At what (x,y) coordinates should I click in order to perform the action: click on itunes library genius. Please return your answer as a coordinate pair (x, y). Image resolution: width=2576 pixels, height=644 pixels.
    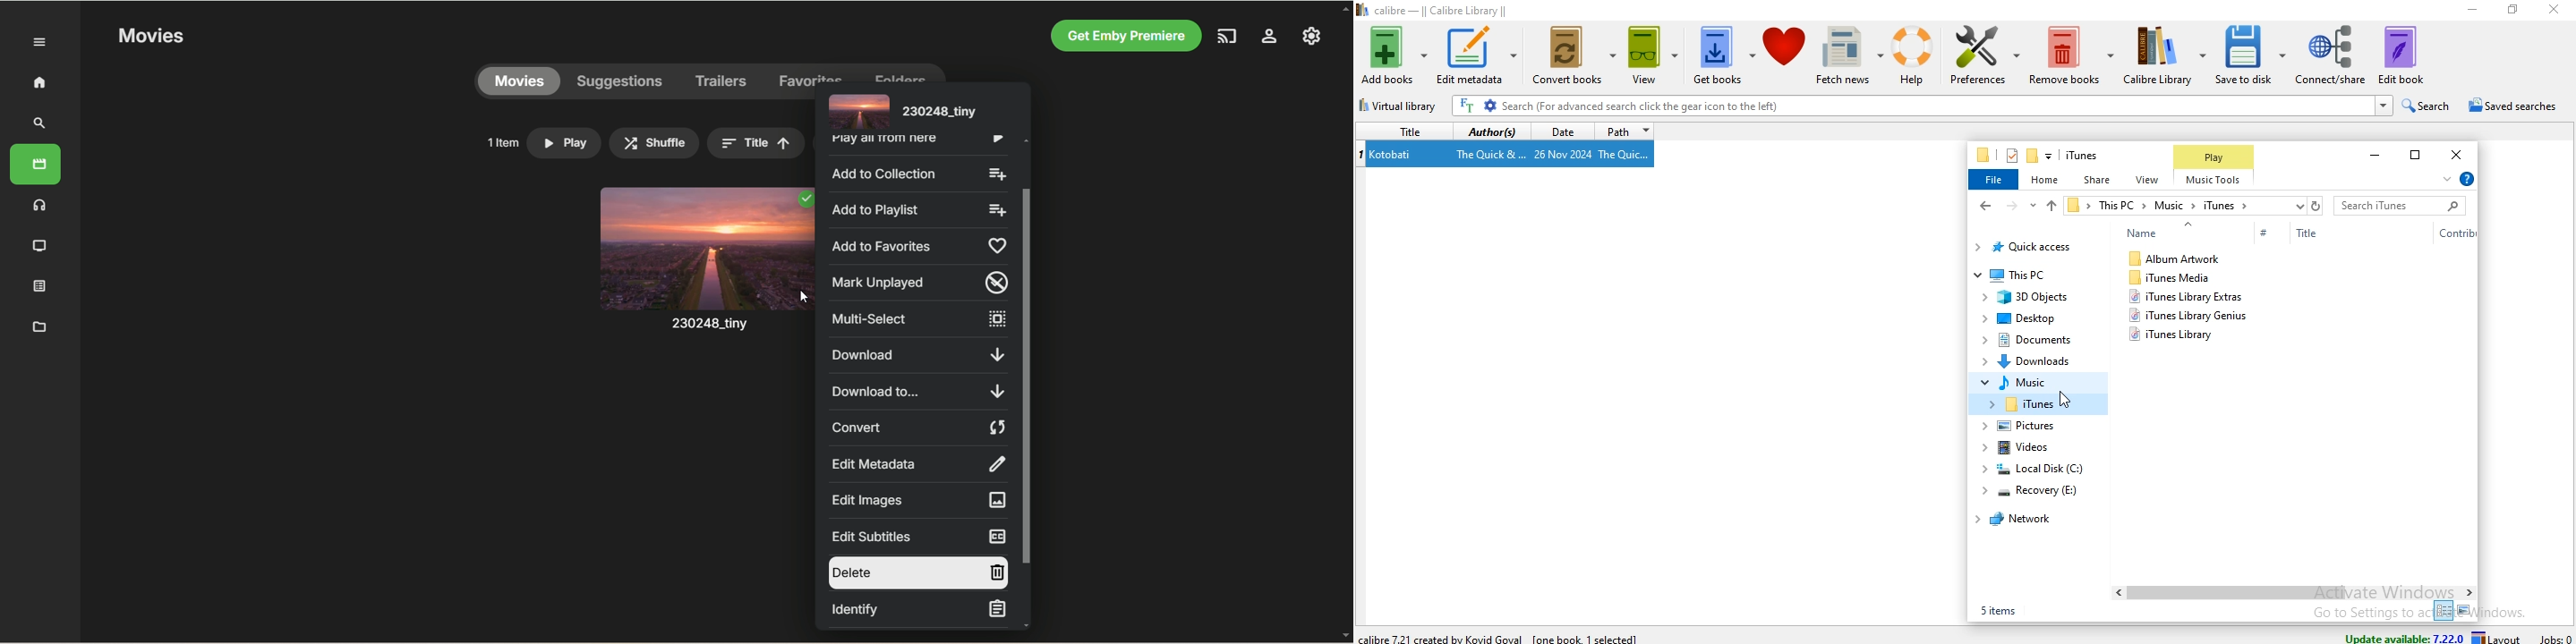
    Looking at the image, I should click on (2188, 316).